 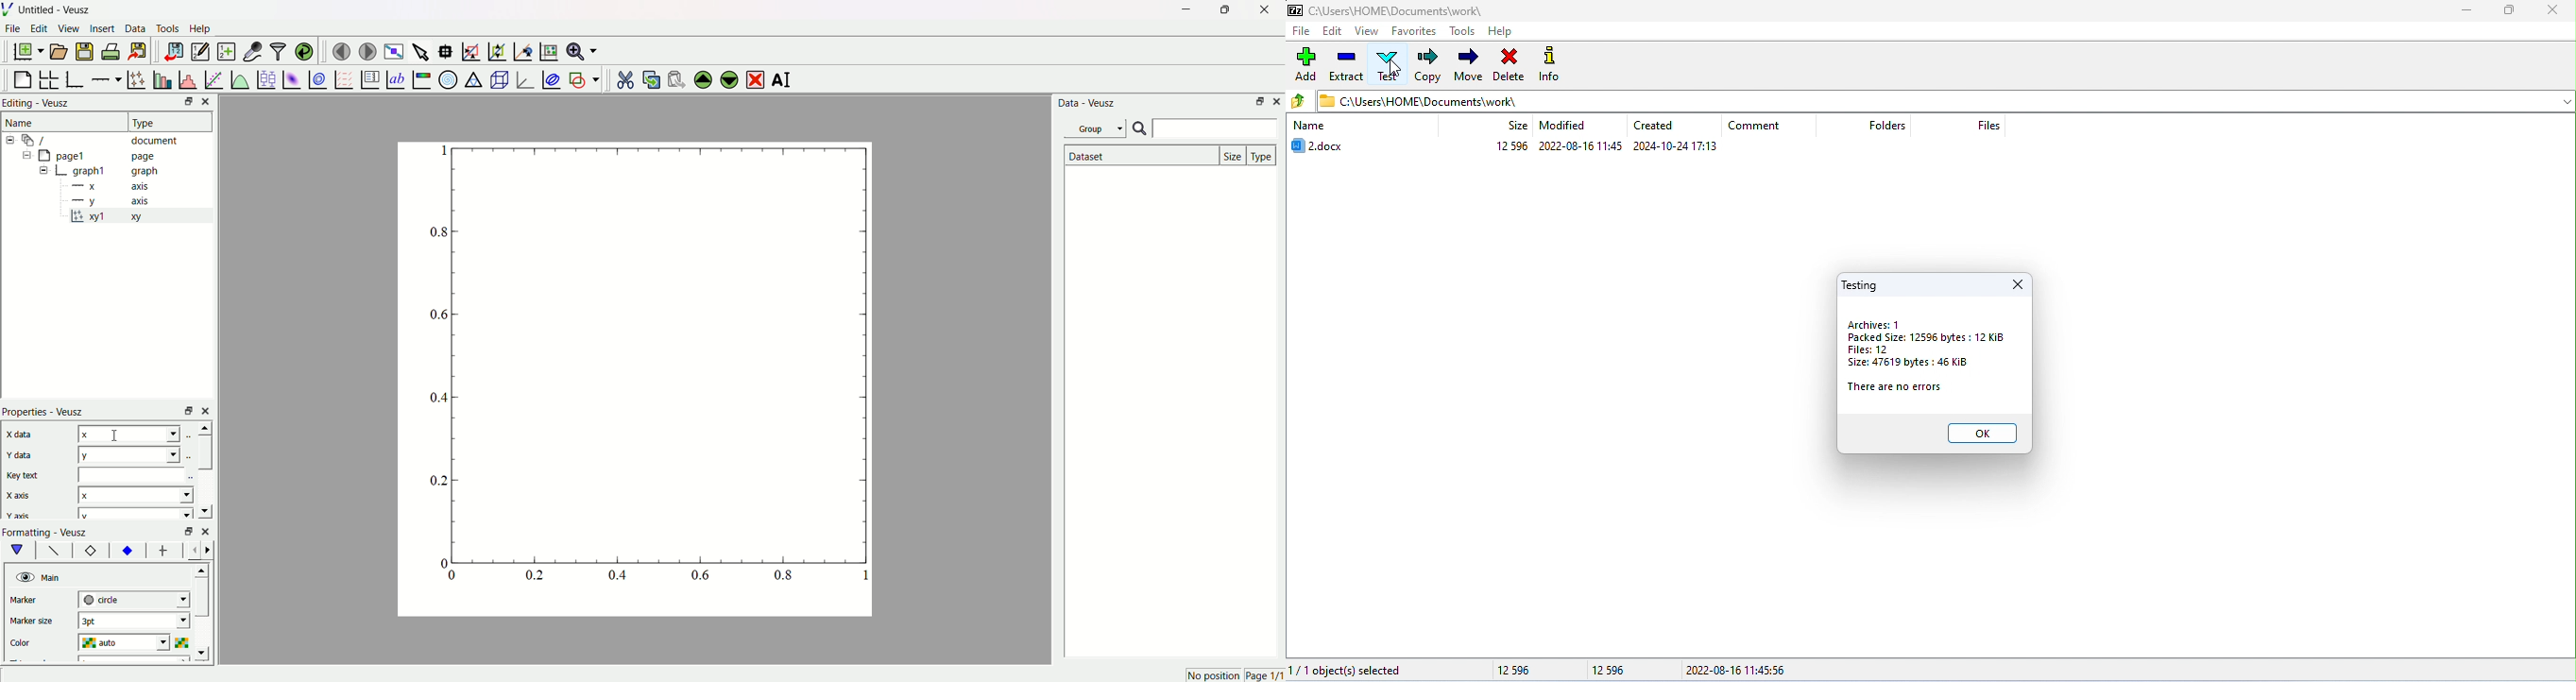 I want to click on zoom functions, so click(x=582, y=51).